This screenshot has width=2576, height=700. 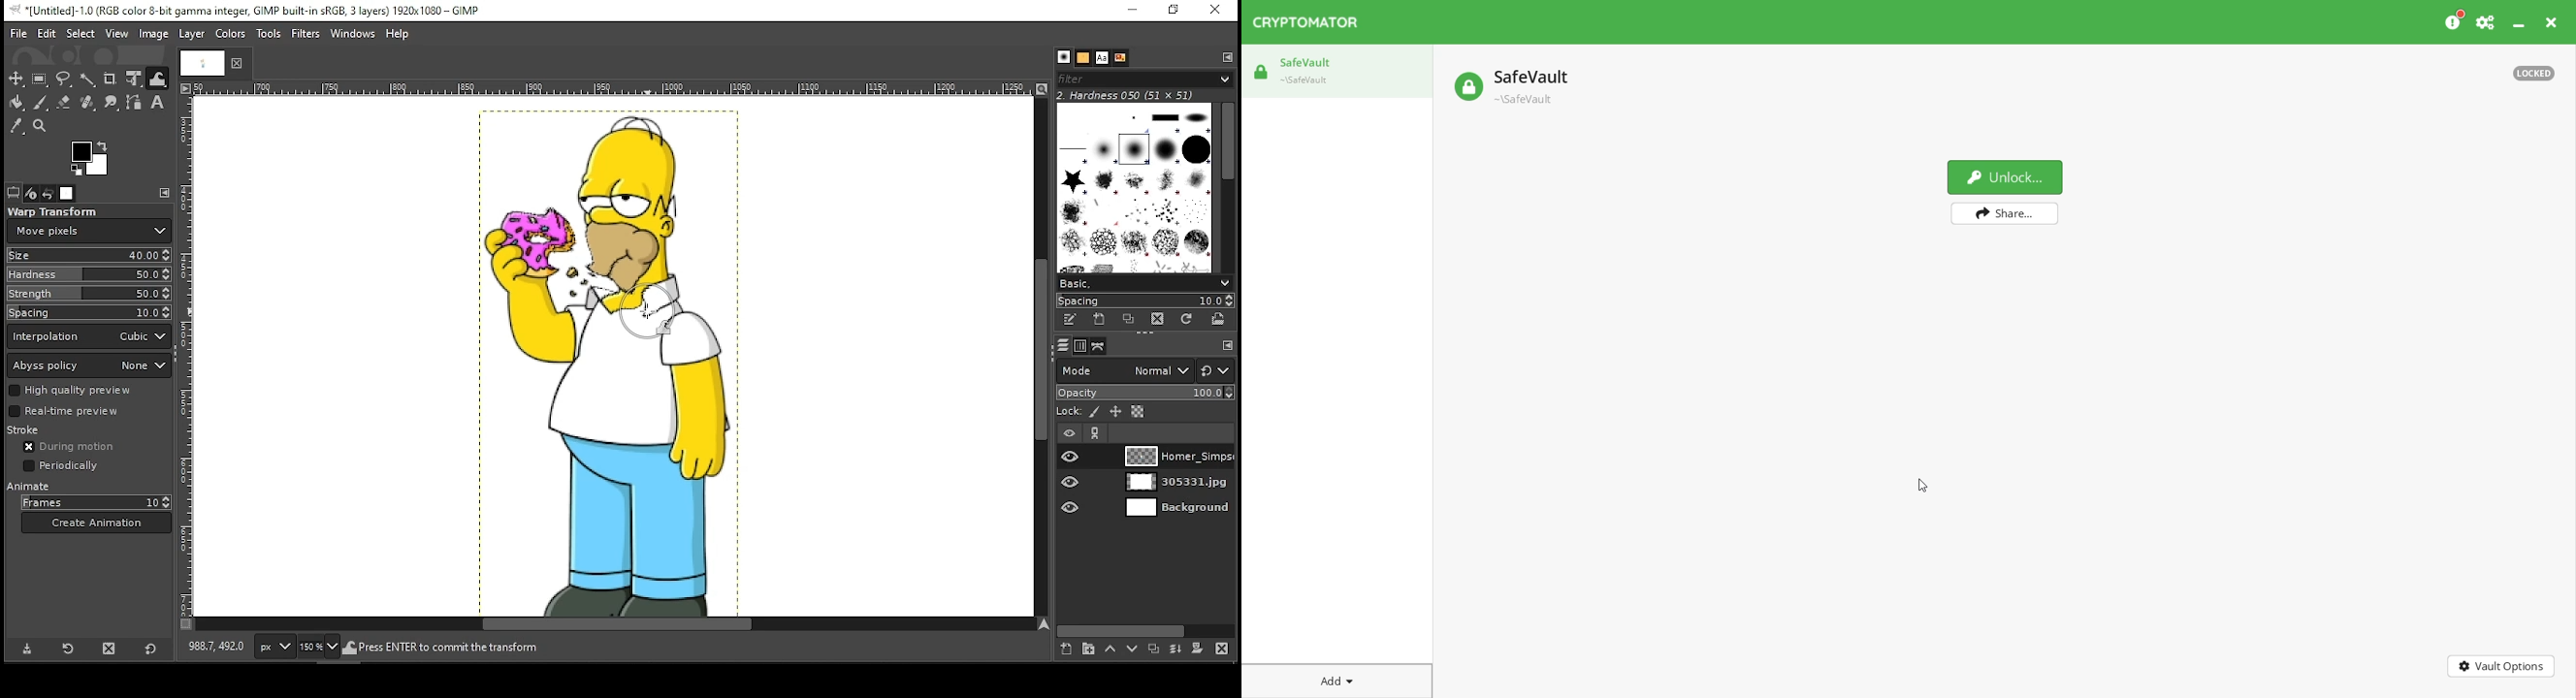 I want to click on units, so click(x=275, y=647).